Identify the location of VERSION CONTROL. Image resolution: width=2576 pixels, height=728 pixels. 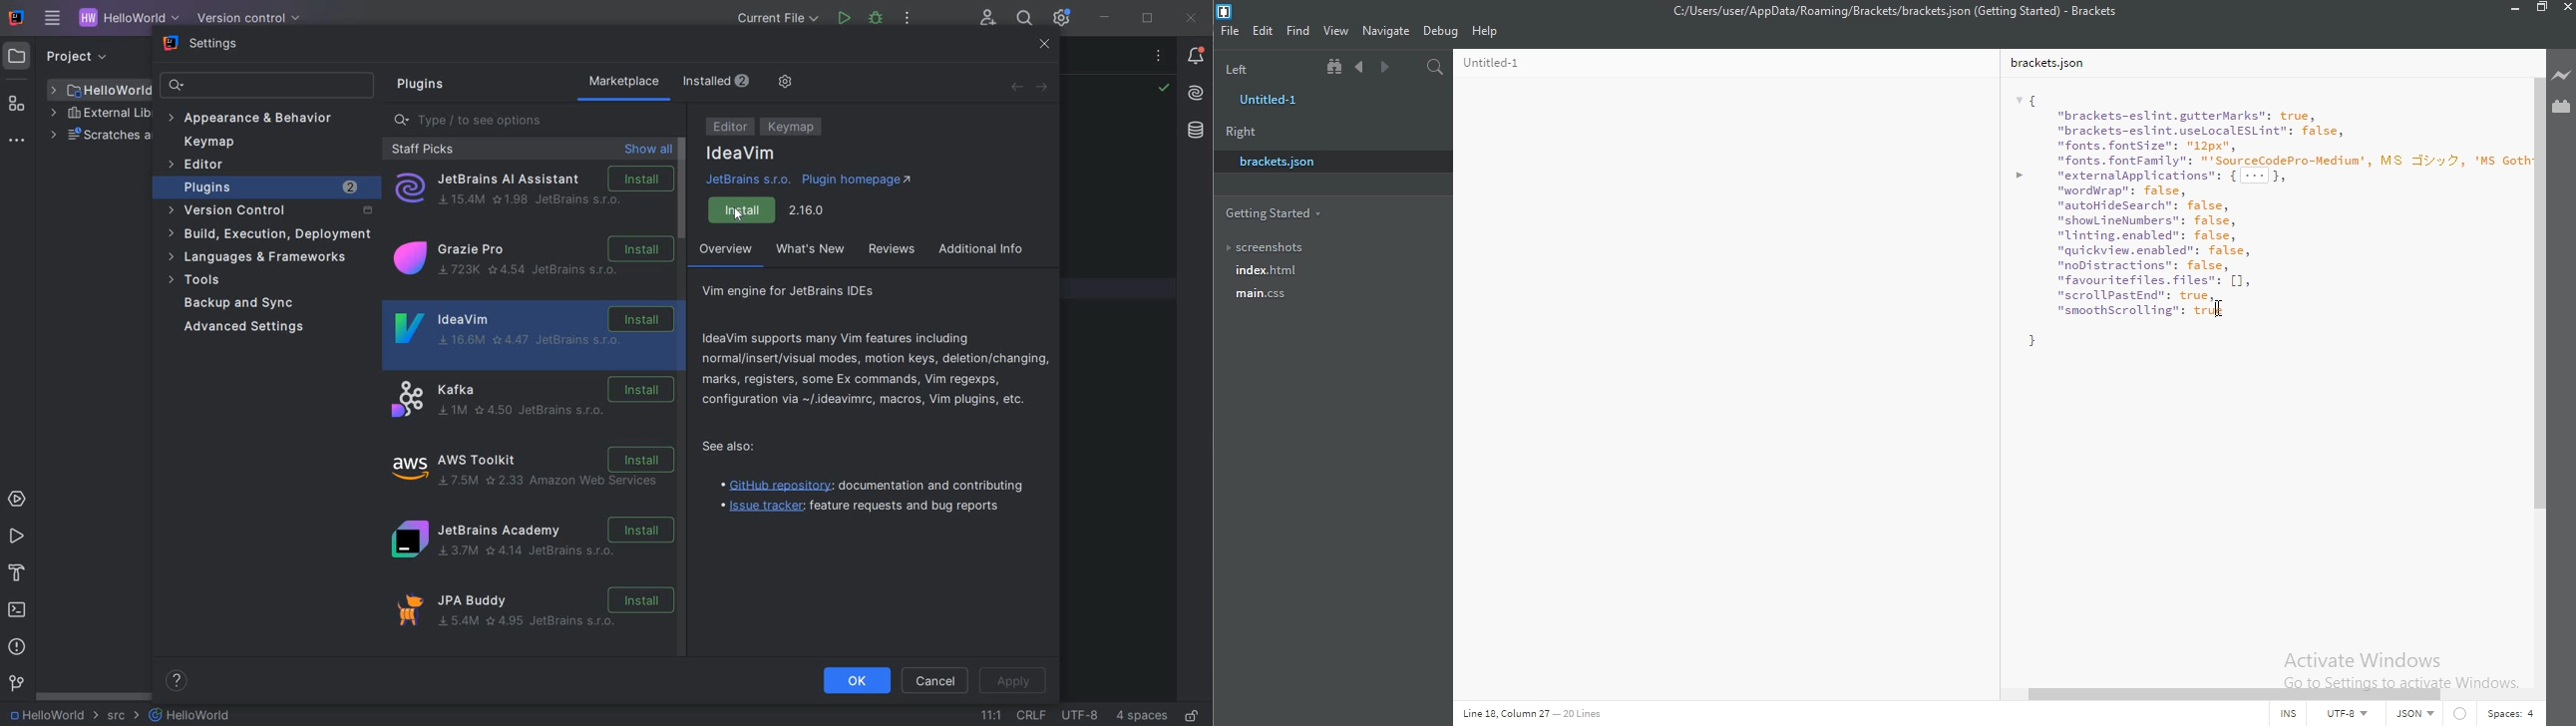
(245, 18).